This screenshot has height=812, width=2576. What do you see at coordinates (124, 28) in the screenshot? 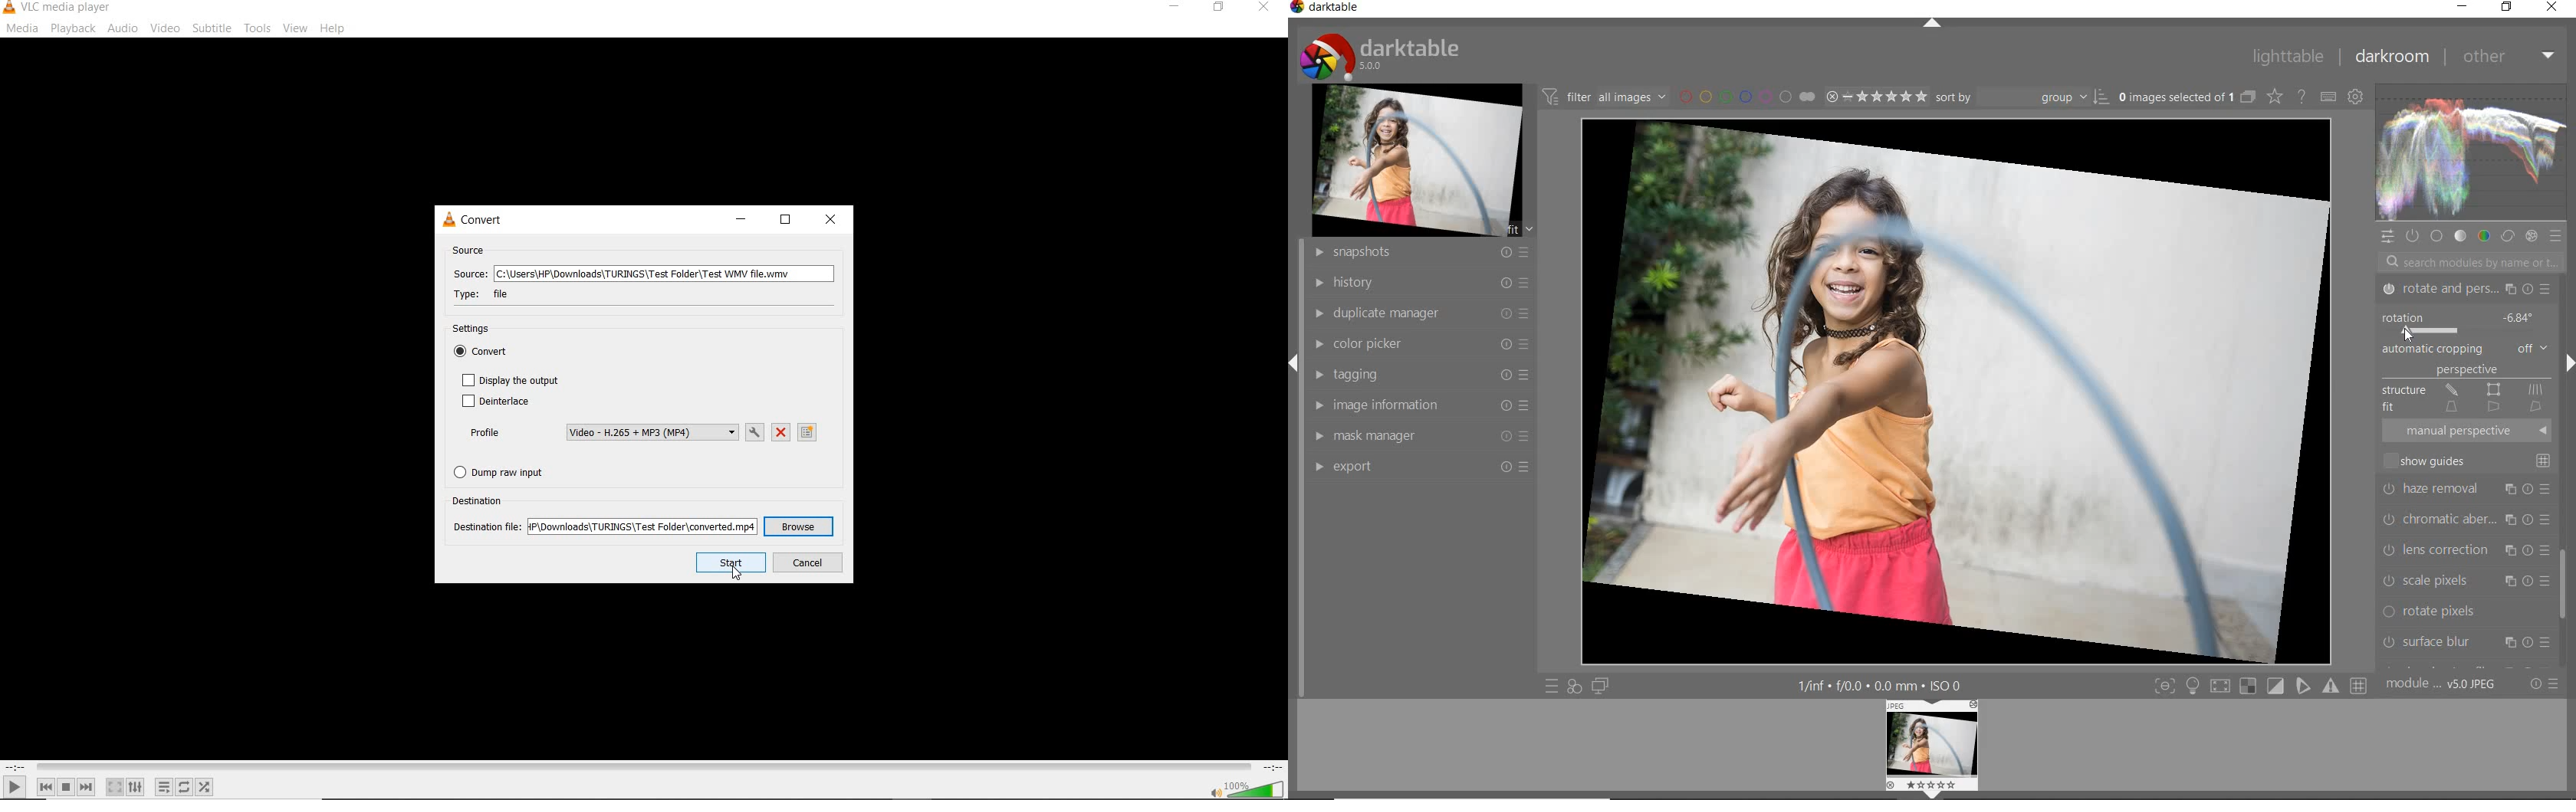
I see `audio` at bounding box center [124, 28].